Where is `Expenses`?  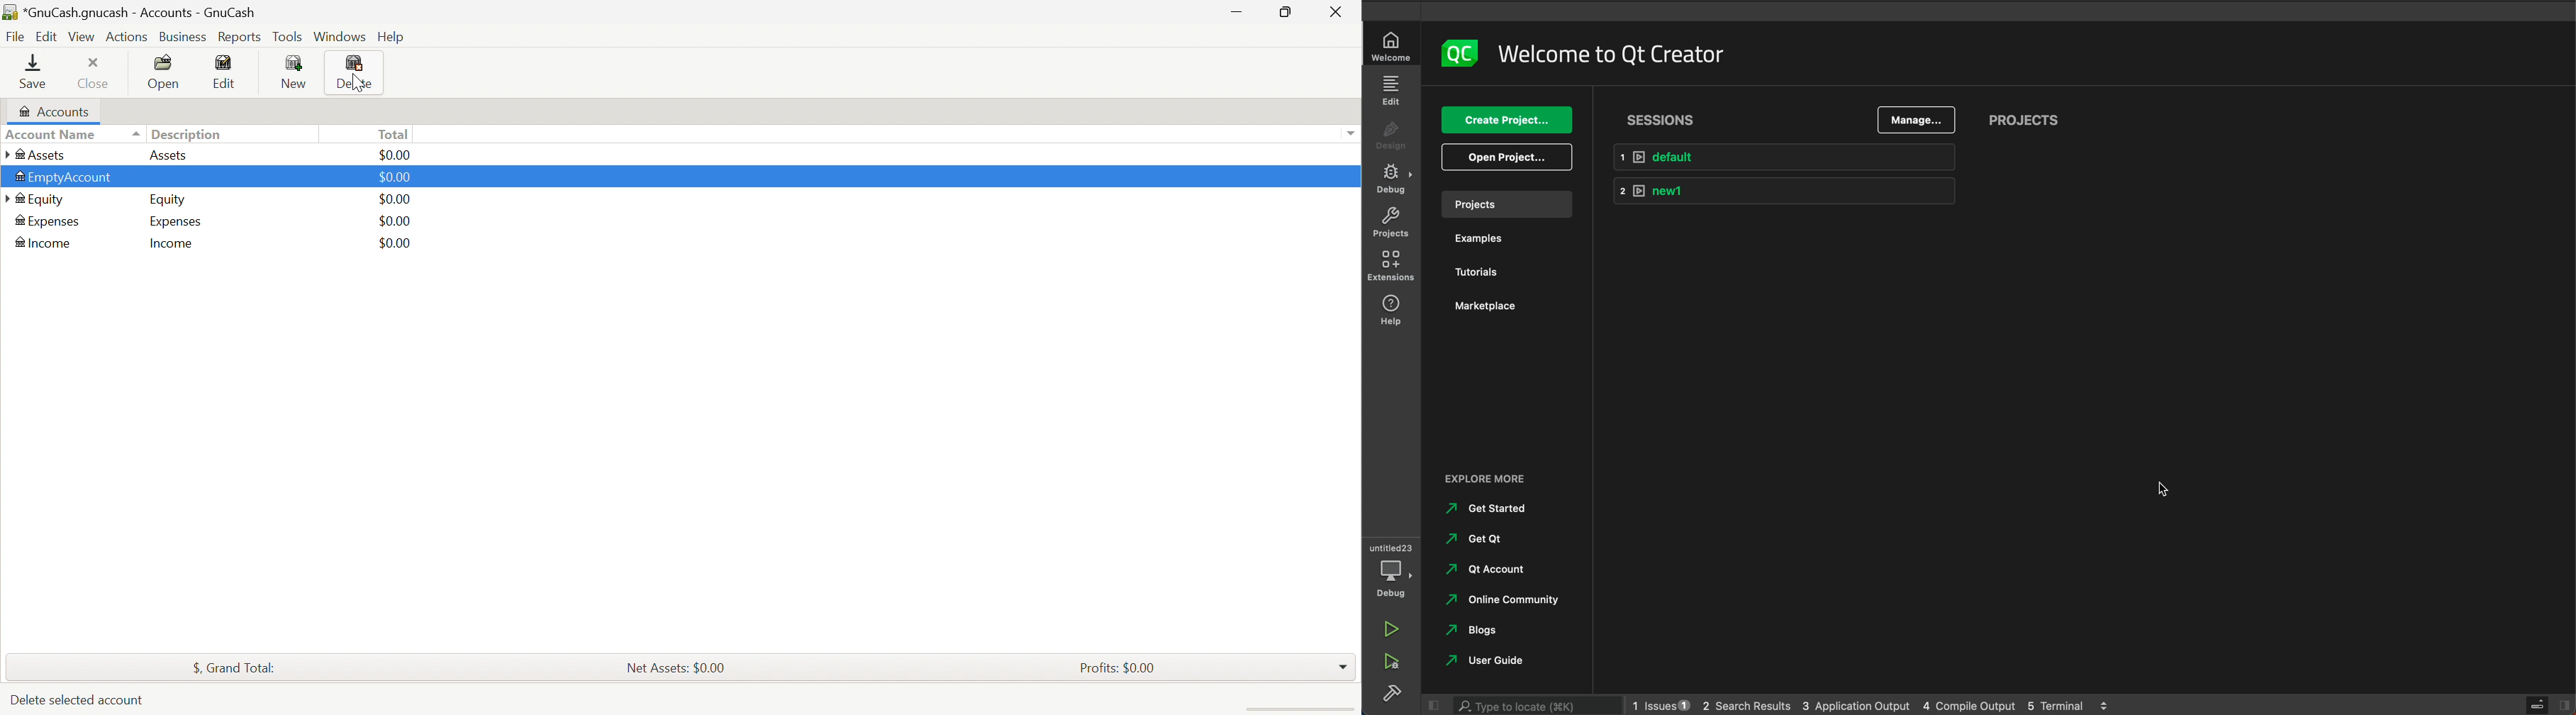 Expenses is located at coordinates (174, 222).